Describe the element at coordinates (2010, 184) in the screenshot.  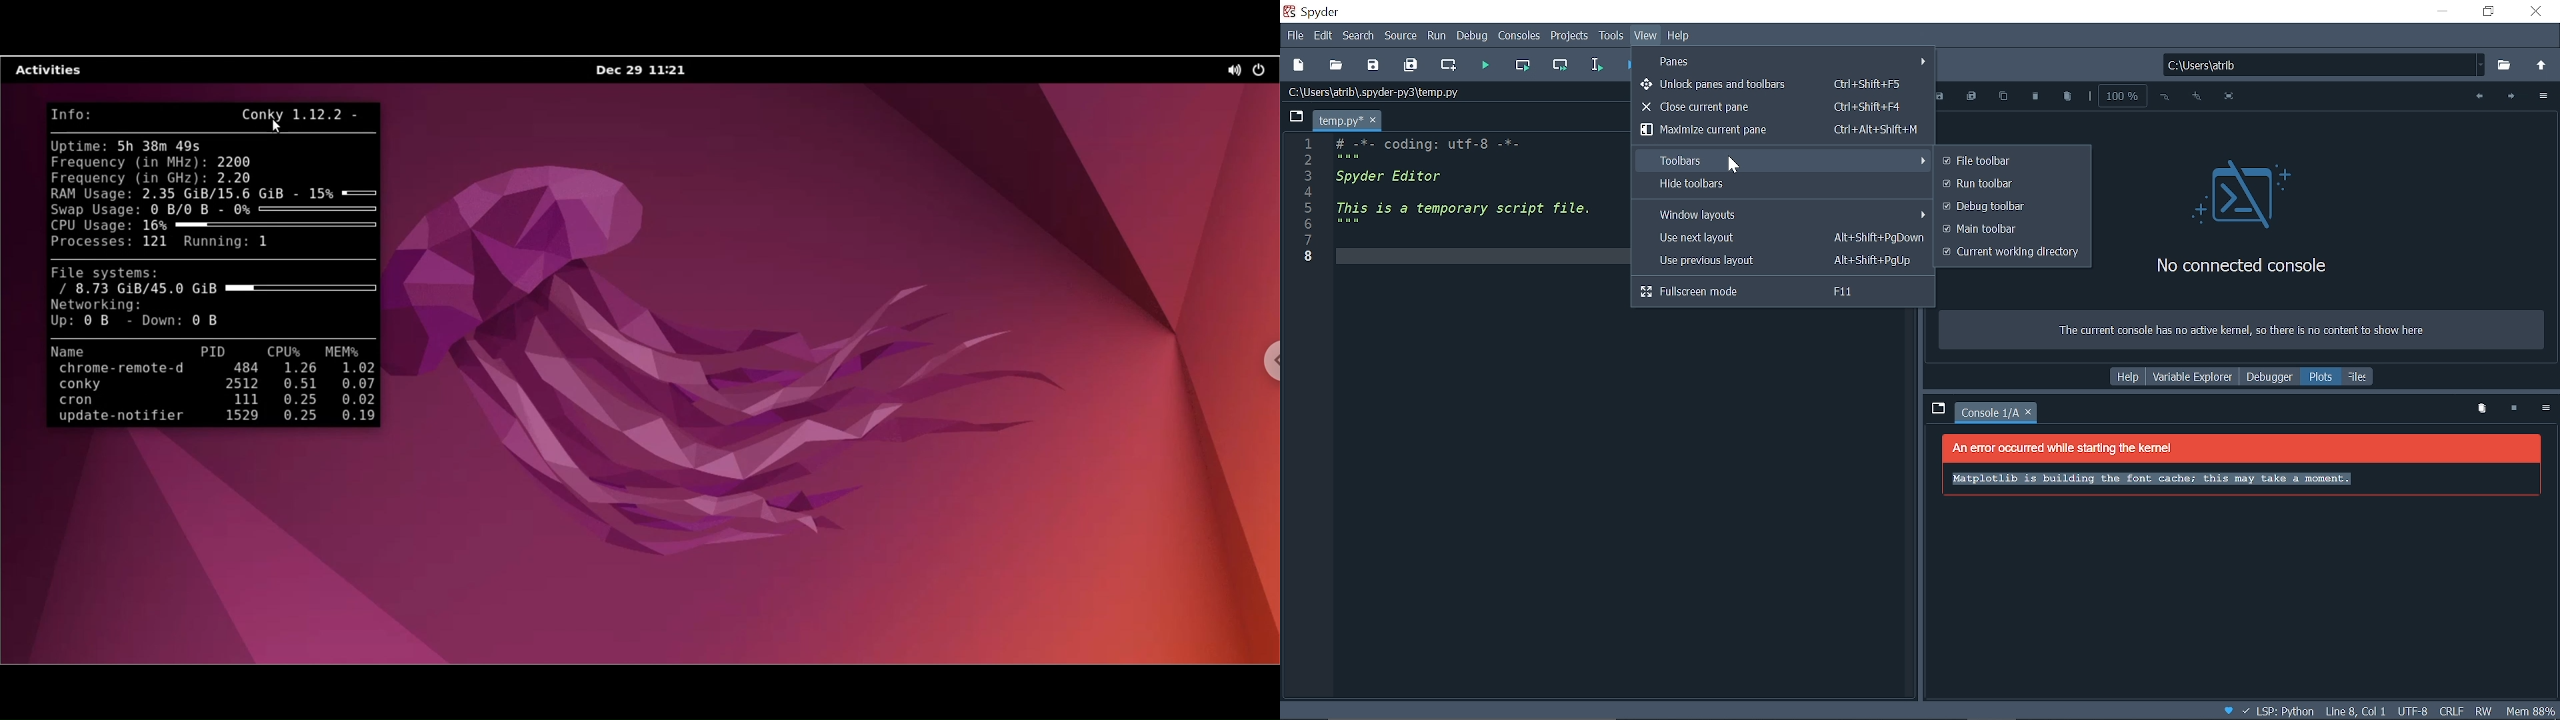
I see `Run toolbar` at that location.